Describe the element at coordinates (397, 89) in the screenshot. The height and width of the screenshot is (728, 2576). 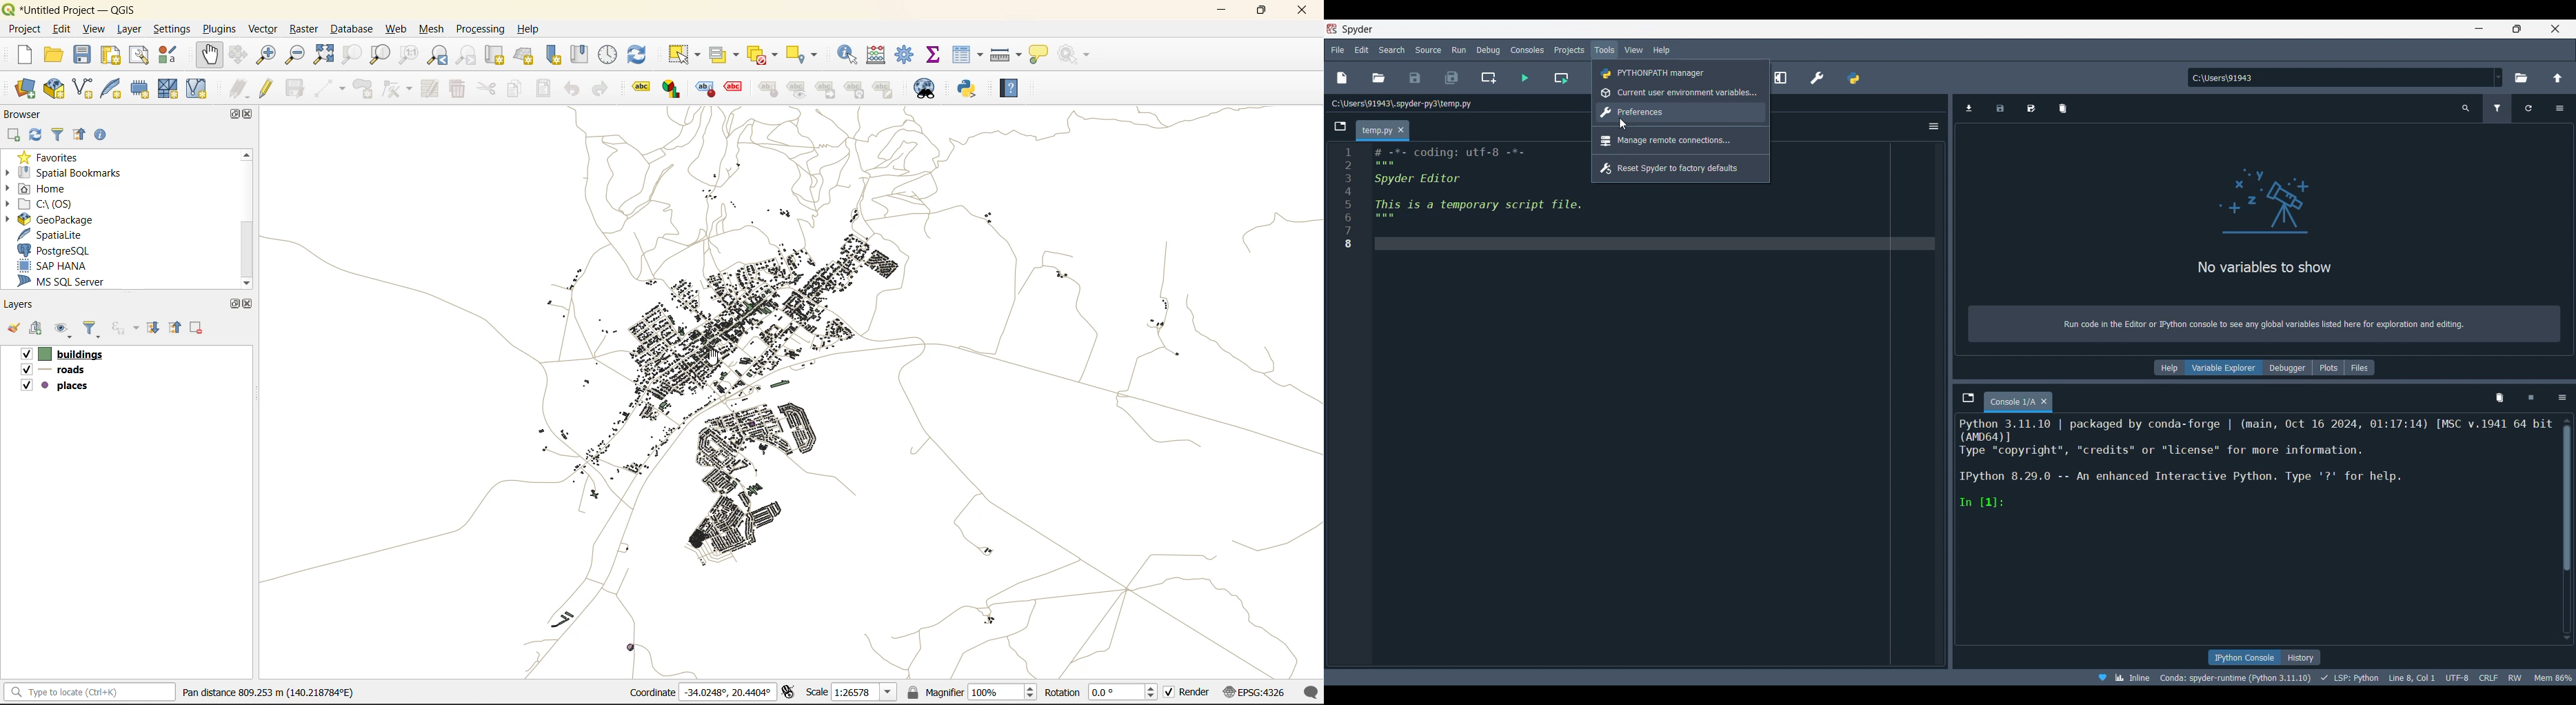
I see `vertex tools` at that location.